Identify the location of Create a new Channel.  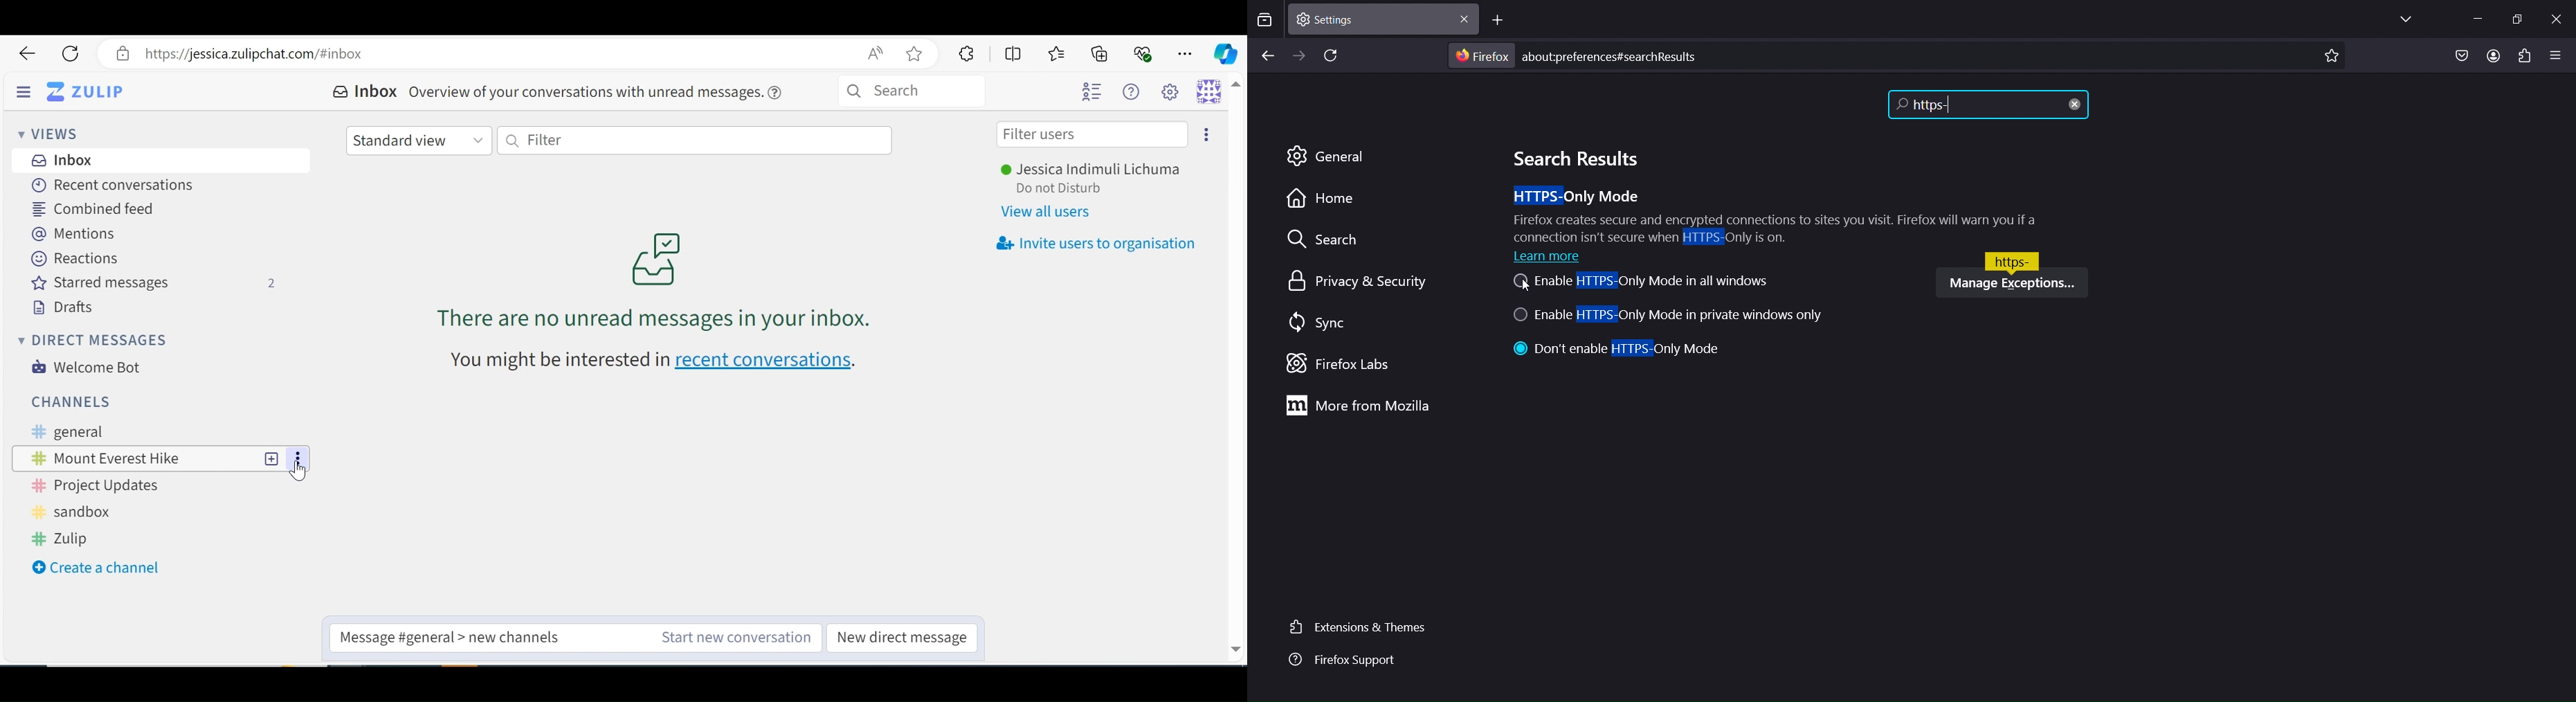
(96, 567).